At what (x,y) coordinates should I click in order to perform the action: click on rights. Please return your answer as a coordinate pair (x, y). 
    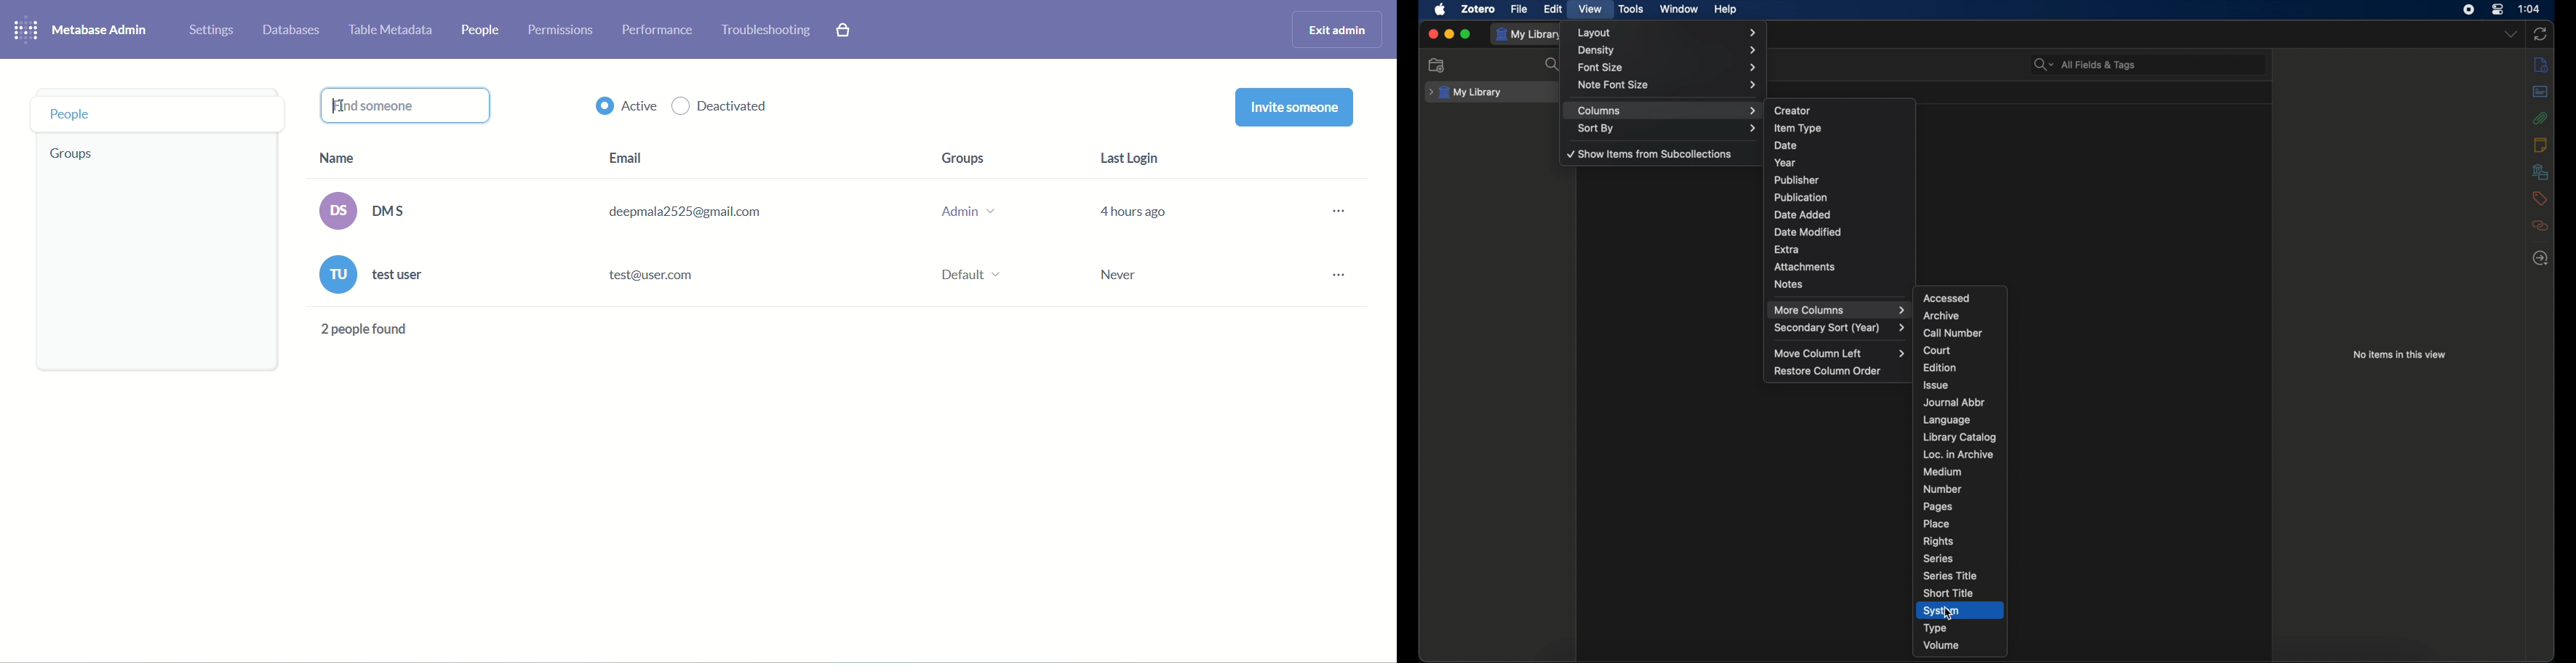
    Looking at the image, I should click on (1939, 542).